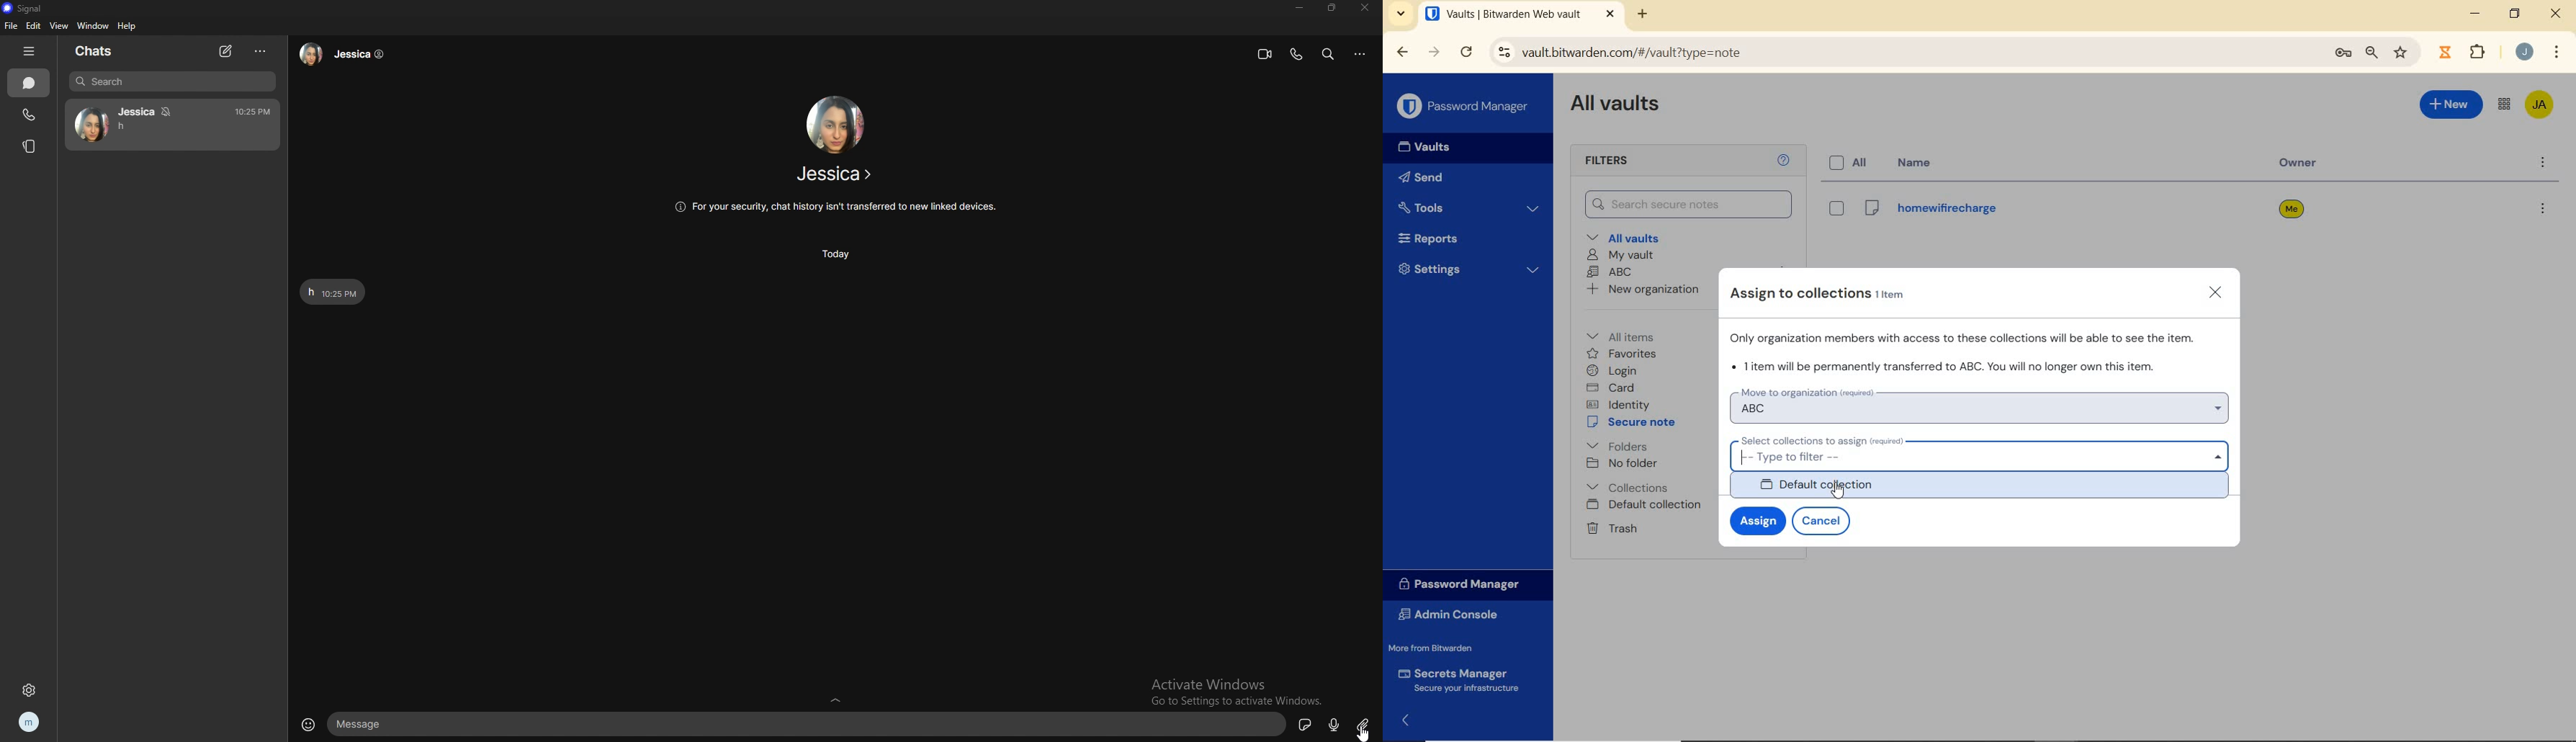 This screenshot has width=2576, height=756. I want to click on card, so click(1613, 387).